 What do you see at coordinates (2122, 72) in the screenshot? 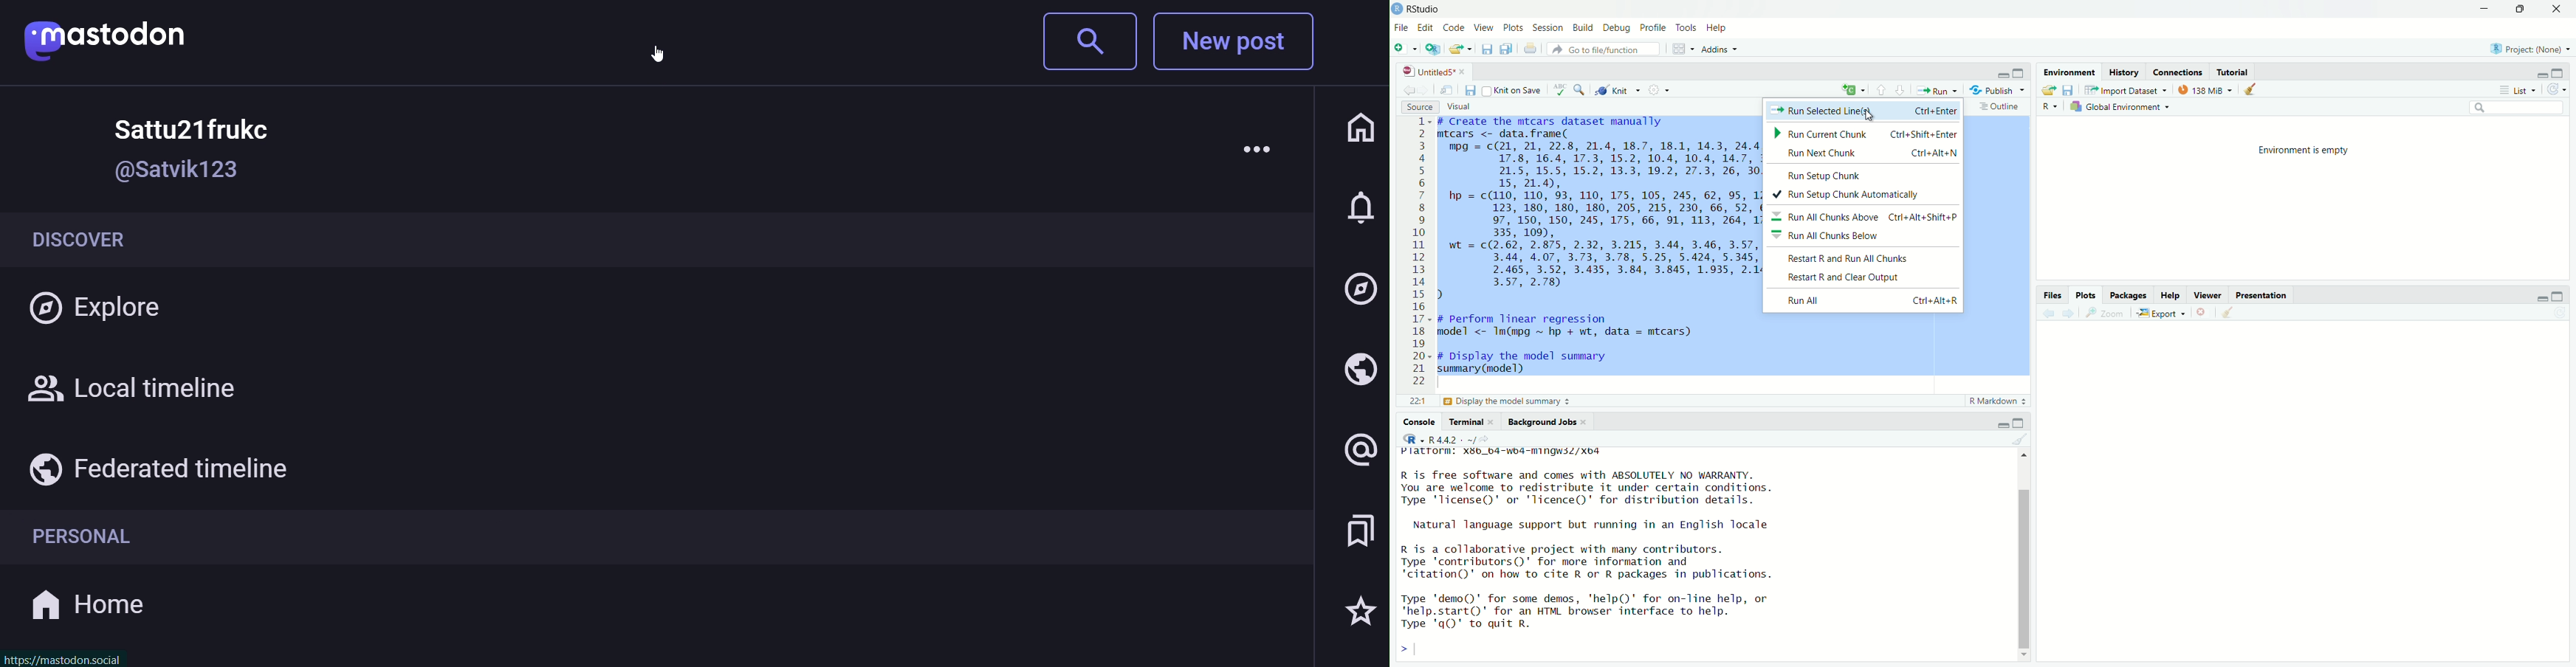
I see `History` at bounding box center [2122, 72].